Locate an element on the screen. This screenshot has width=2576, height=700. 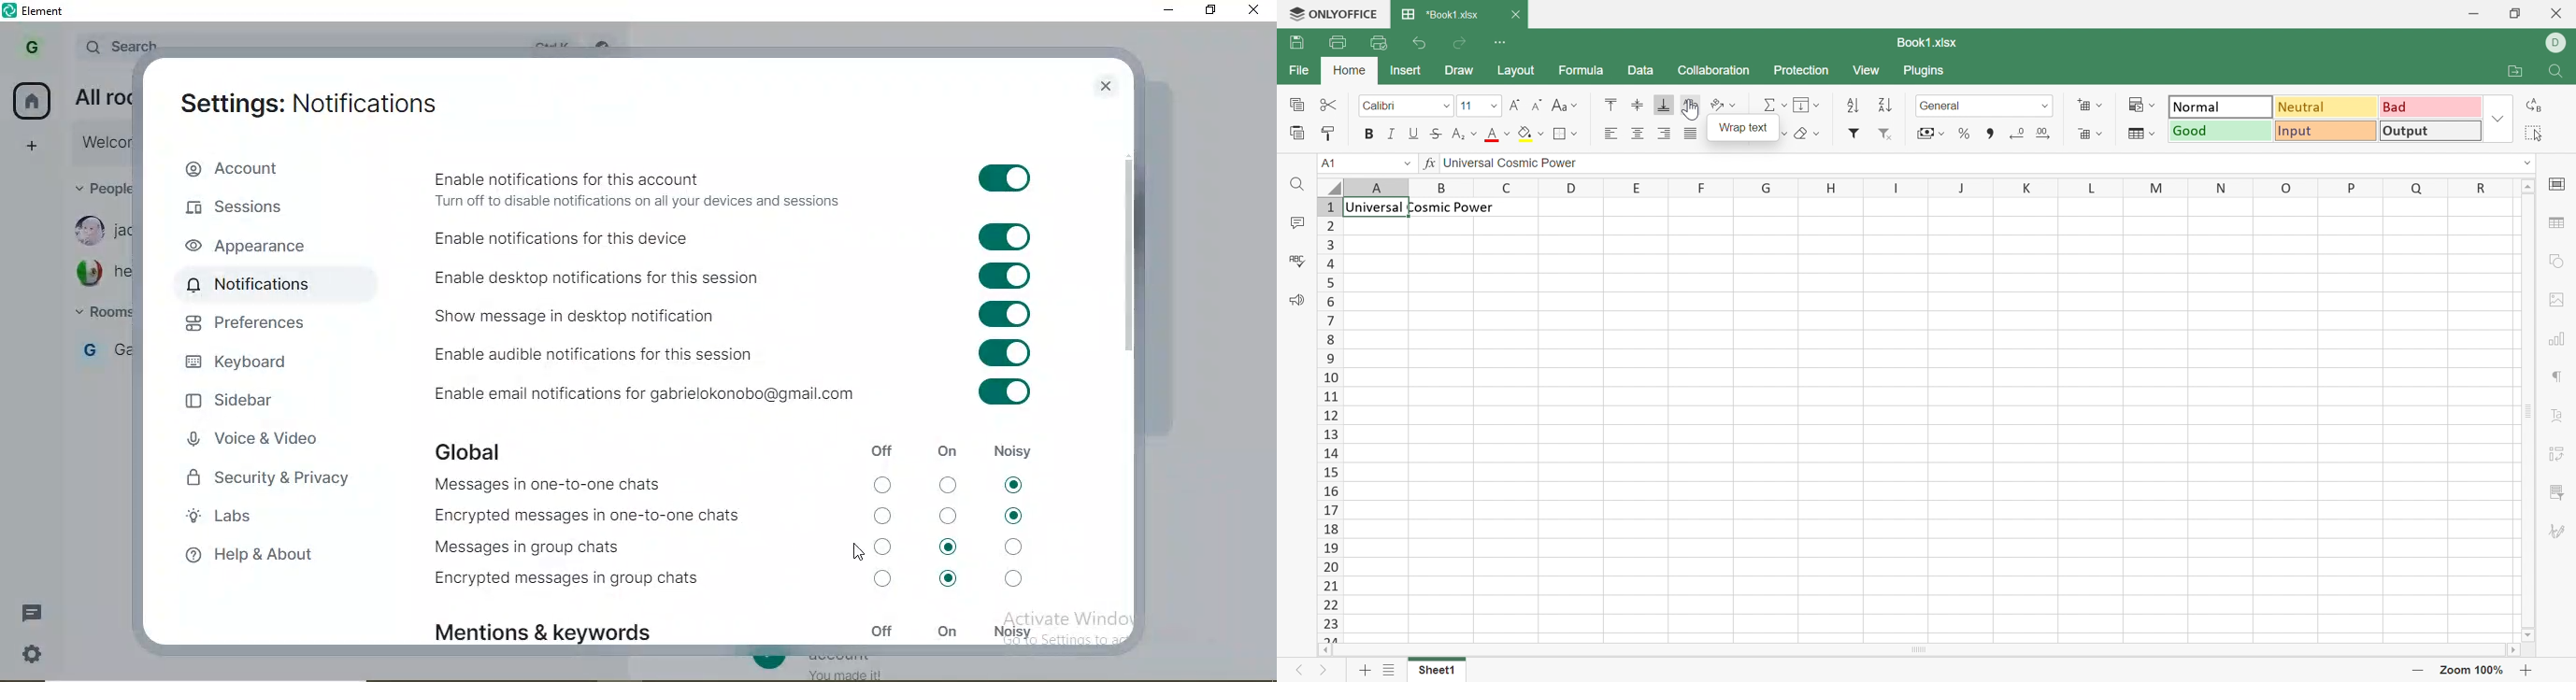
Protection is located at coordinates (1804, 70).